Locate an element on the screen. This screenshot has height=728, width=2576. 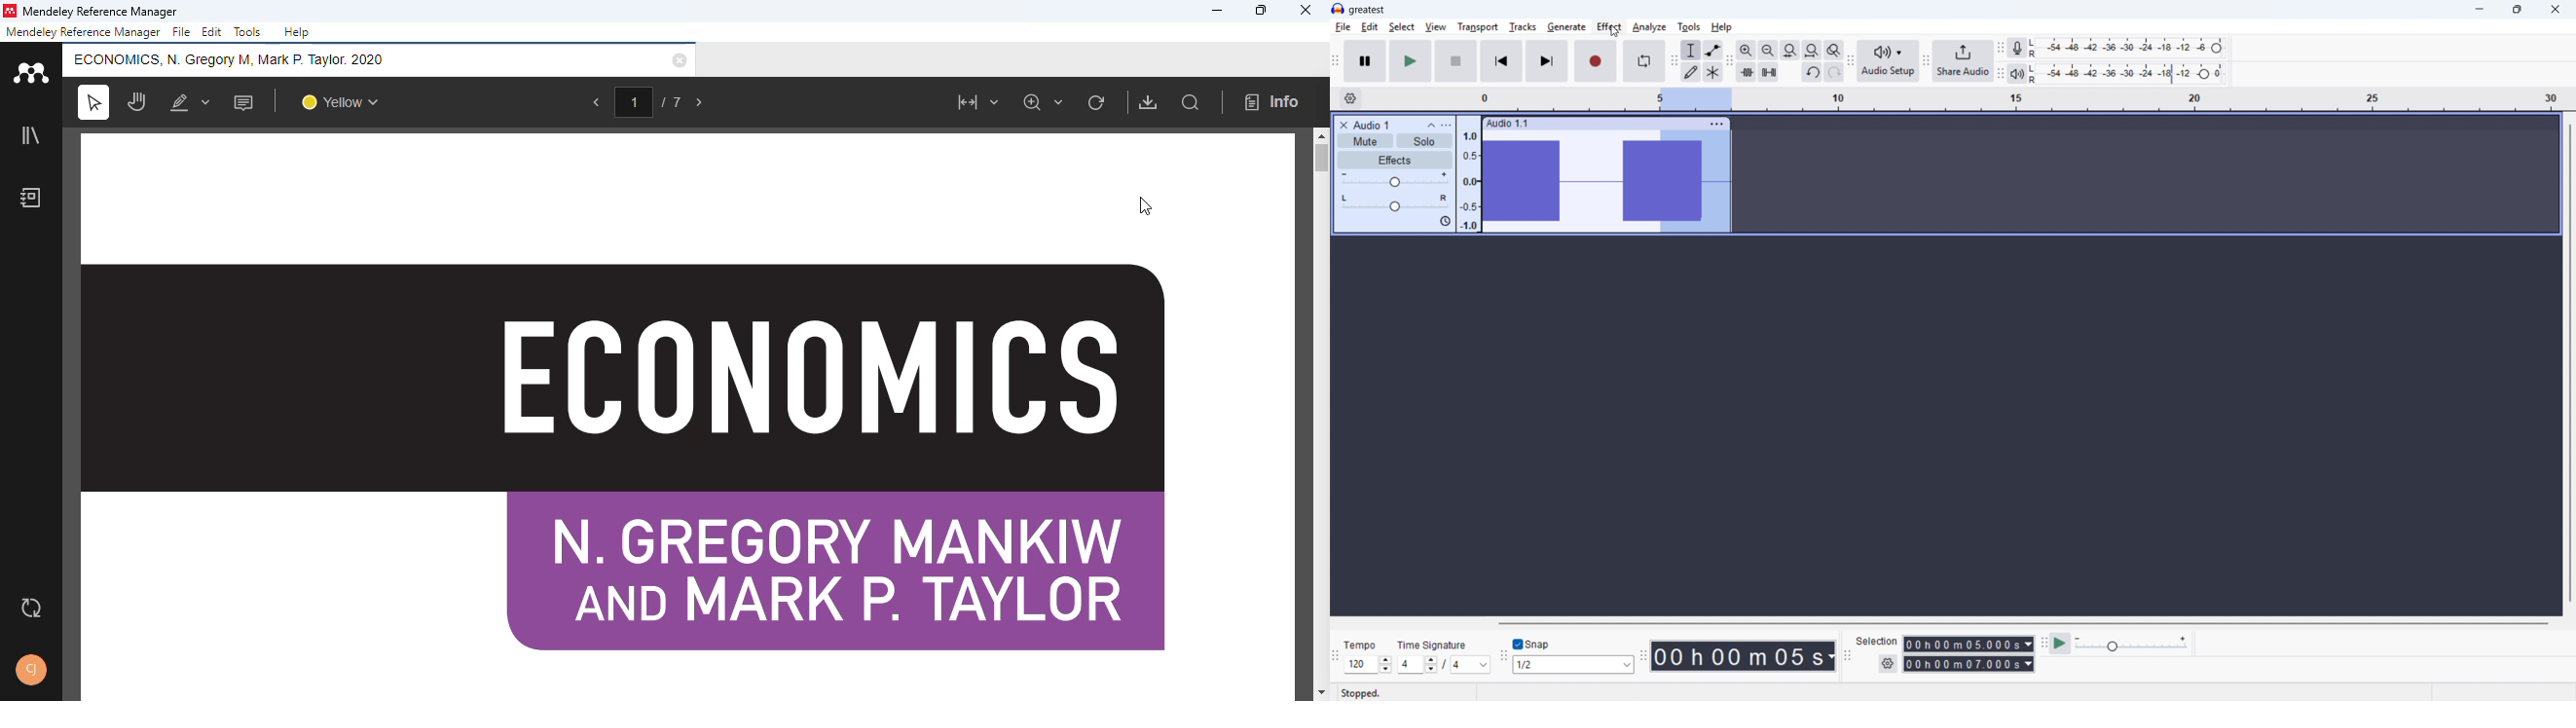
ECONOMICS, N. Gregory M, Mark P. Taylor. 2020 is located at coordinates (232, 58).